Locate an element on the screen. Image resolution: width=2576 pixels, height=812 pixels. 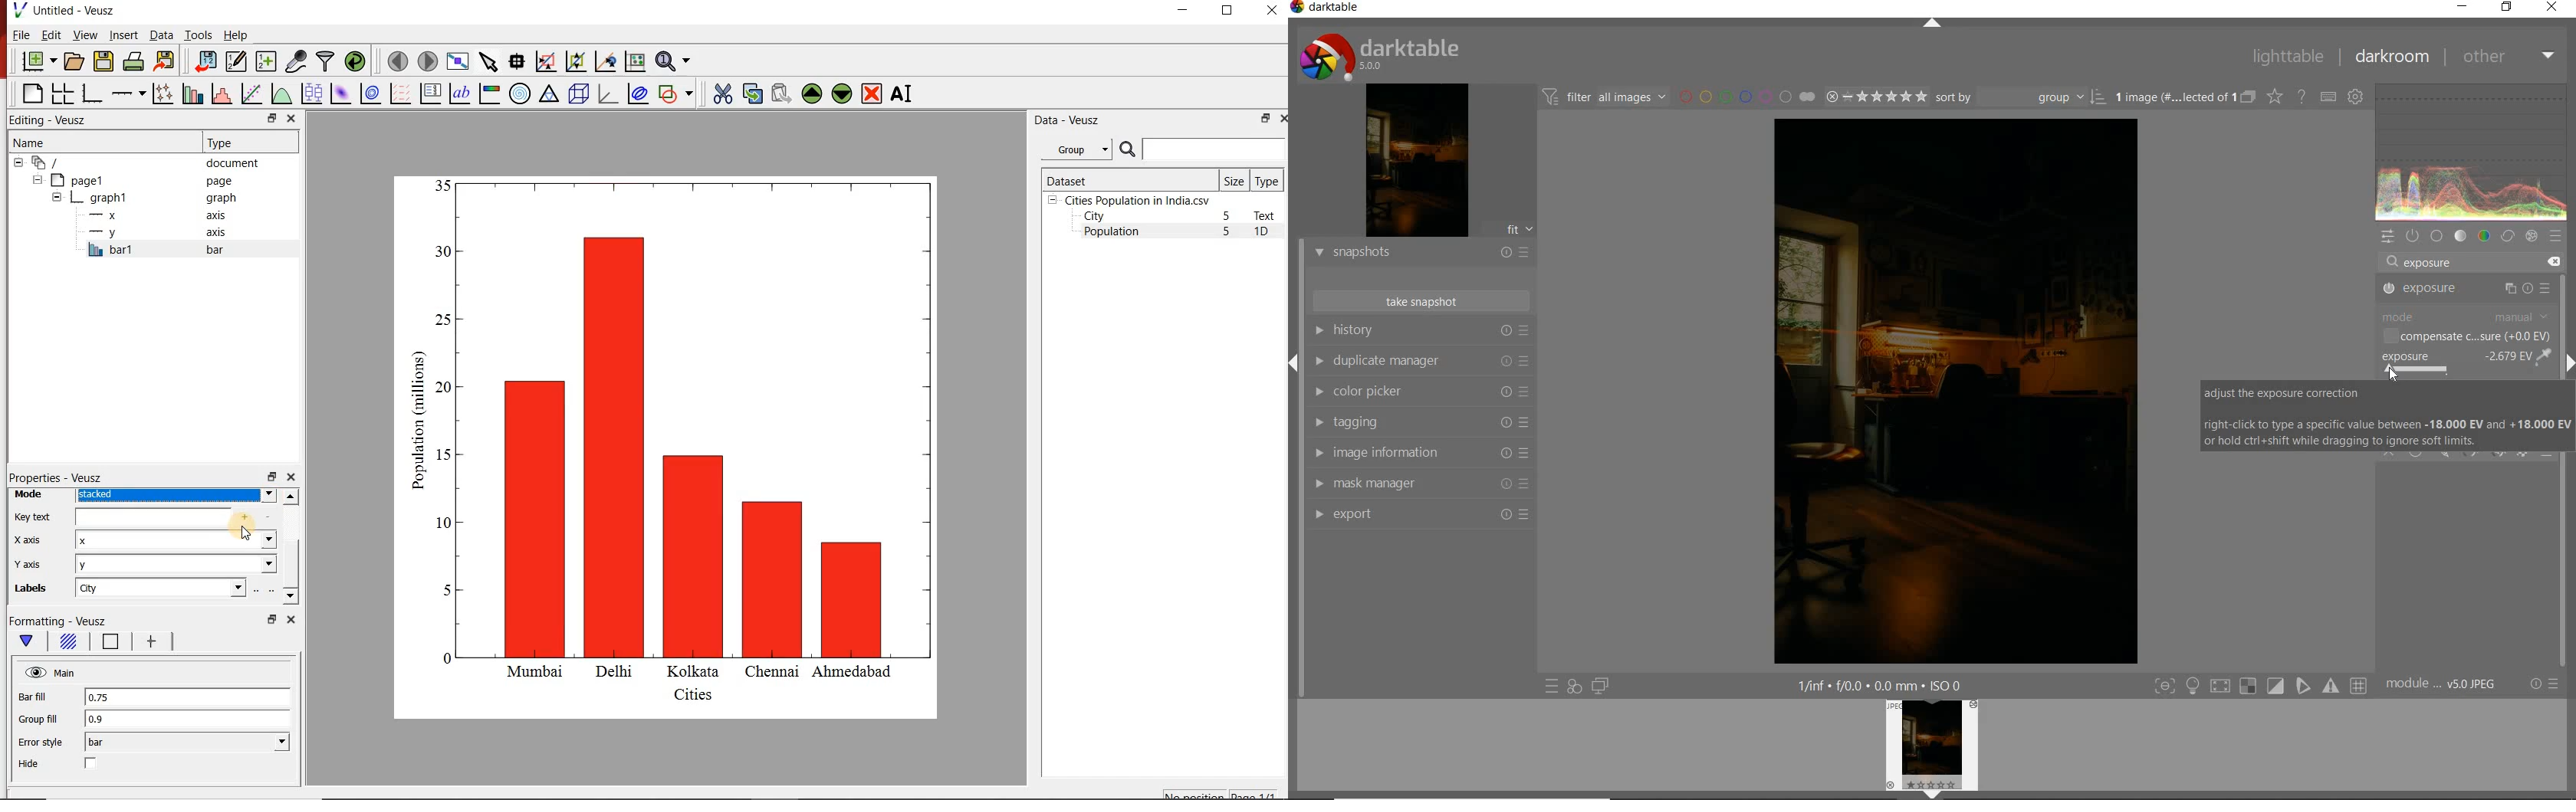
tone is located at coordinates (2460, 235).